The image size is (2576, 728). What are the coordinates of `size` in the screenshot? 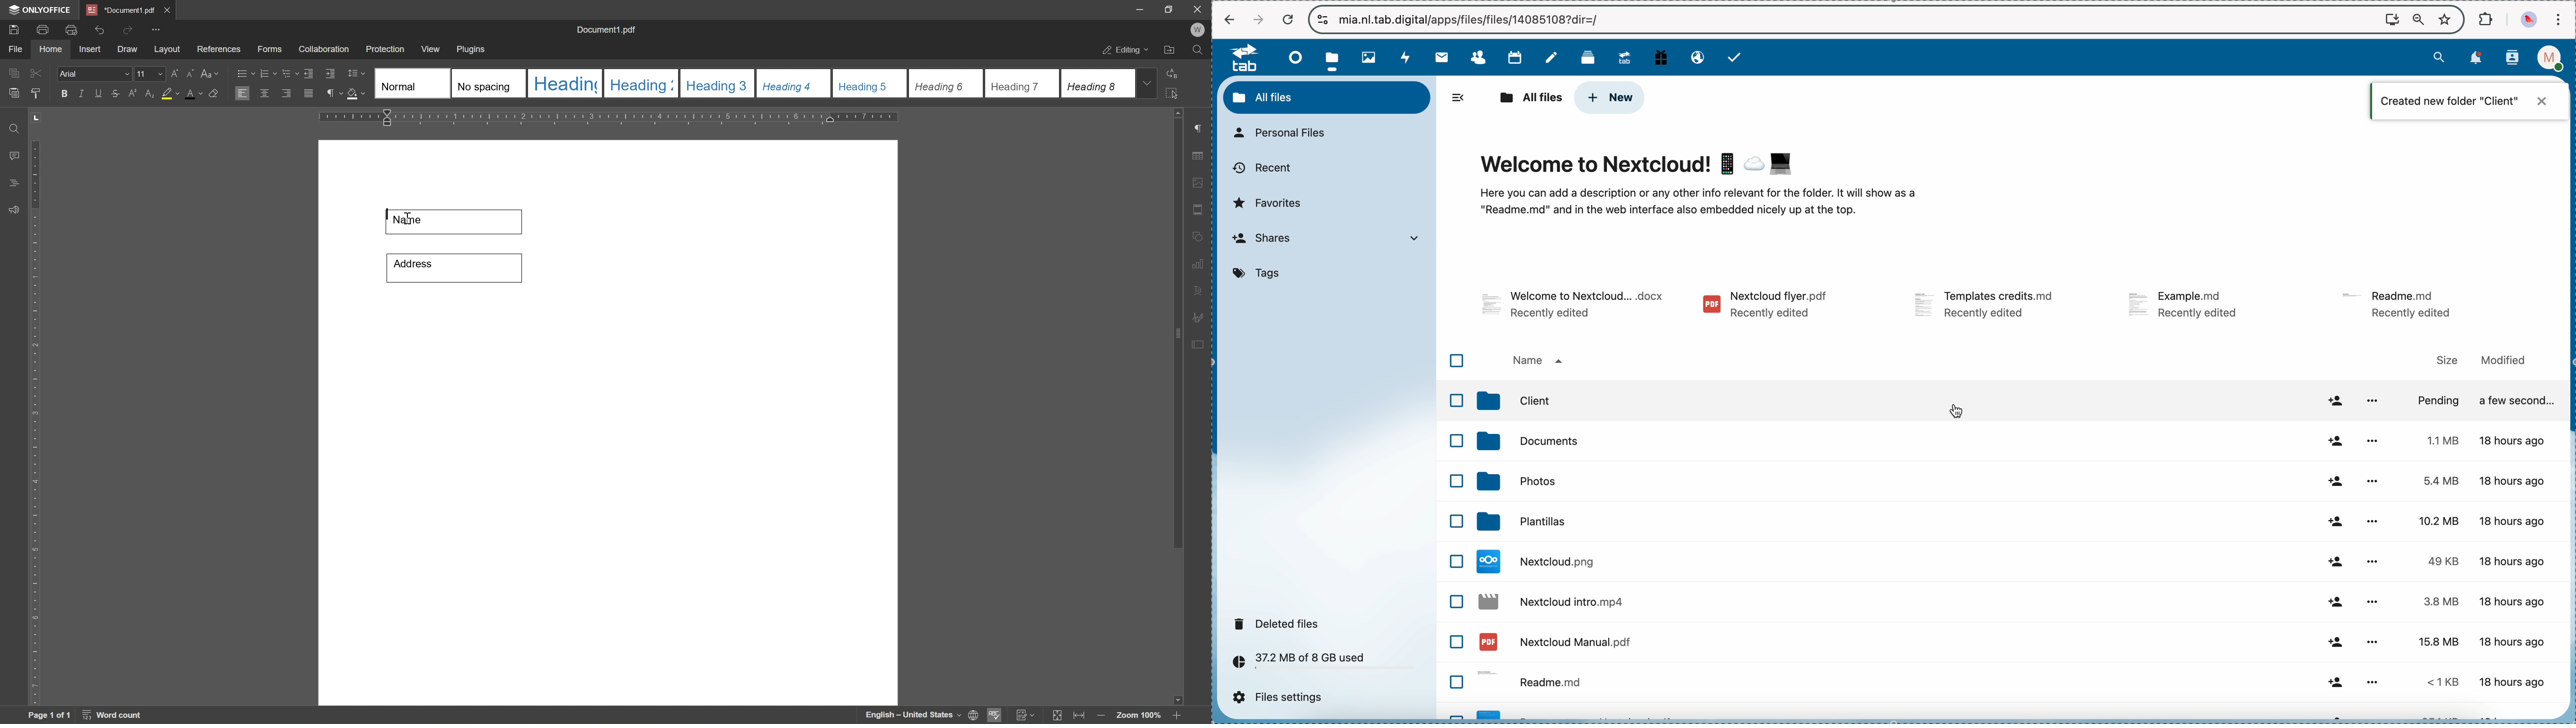 It's located at (2447, 360).